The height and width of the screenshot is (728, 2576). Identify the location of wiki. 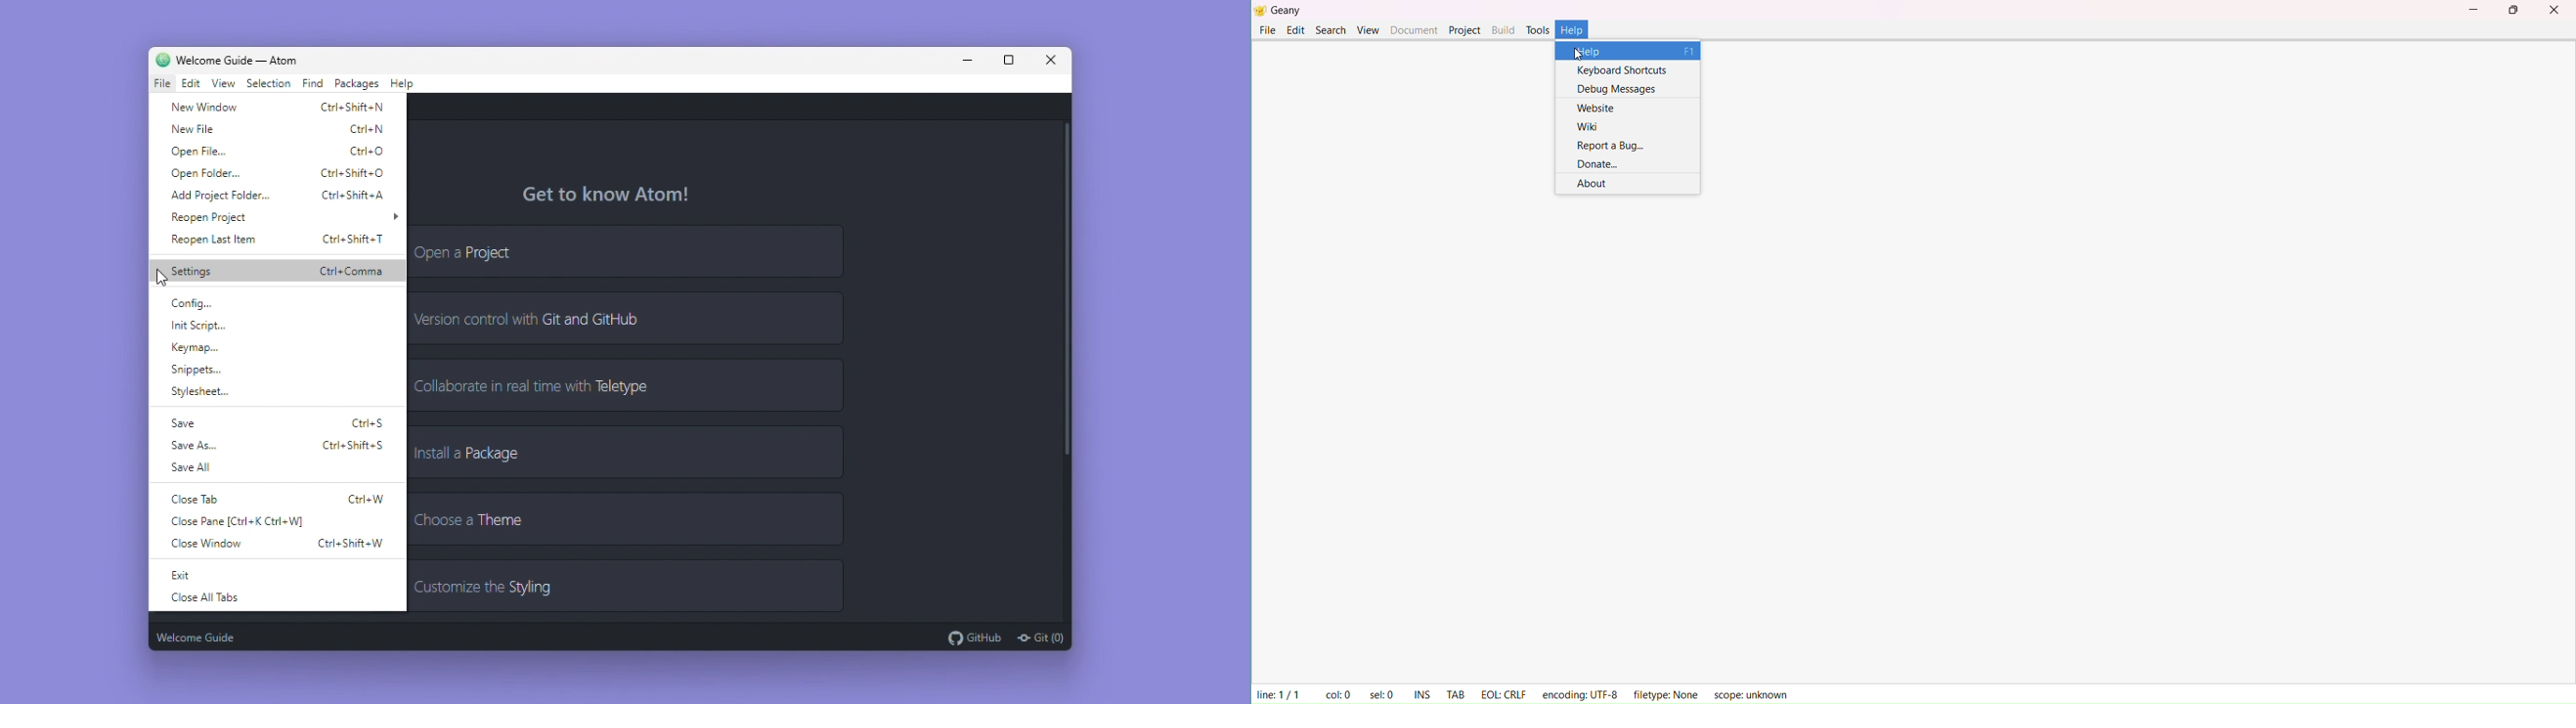
(1587, 124).